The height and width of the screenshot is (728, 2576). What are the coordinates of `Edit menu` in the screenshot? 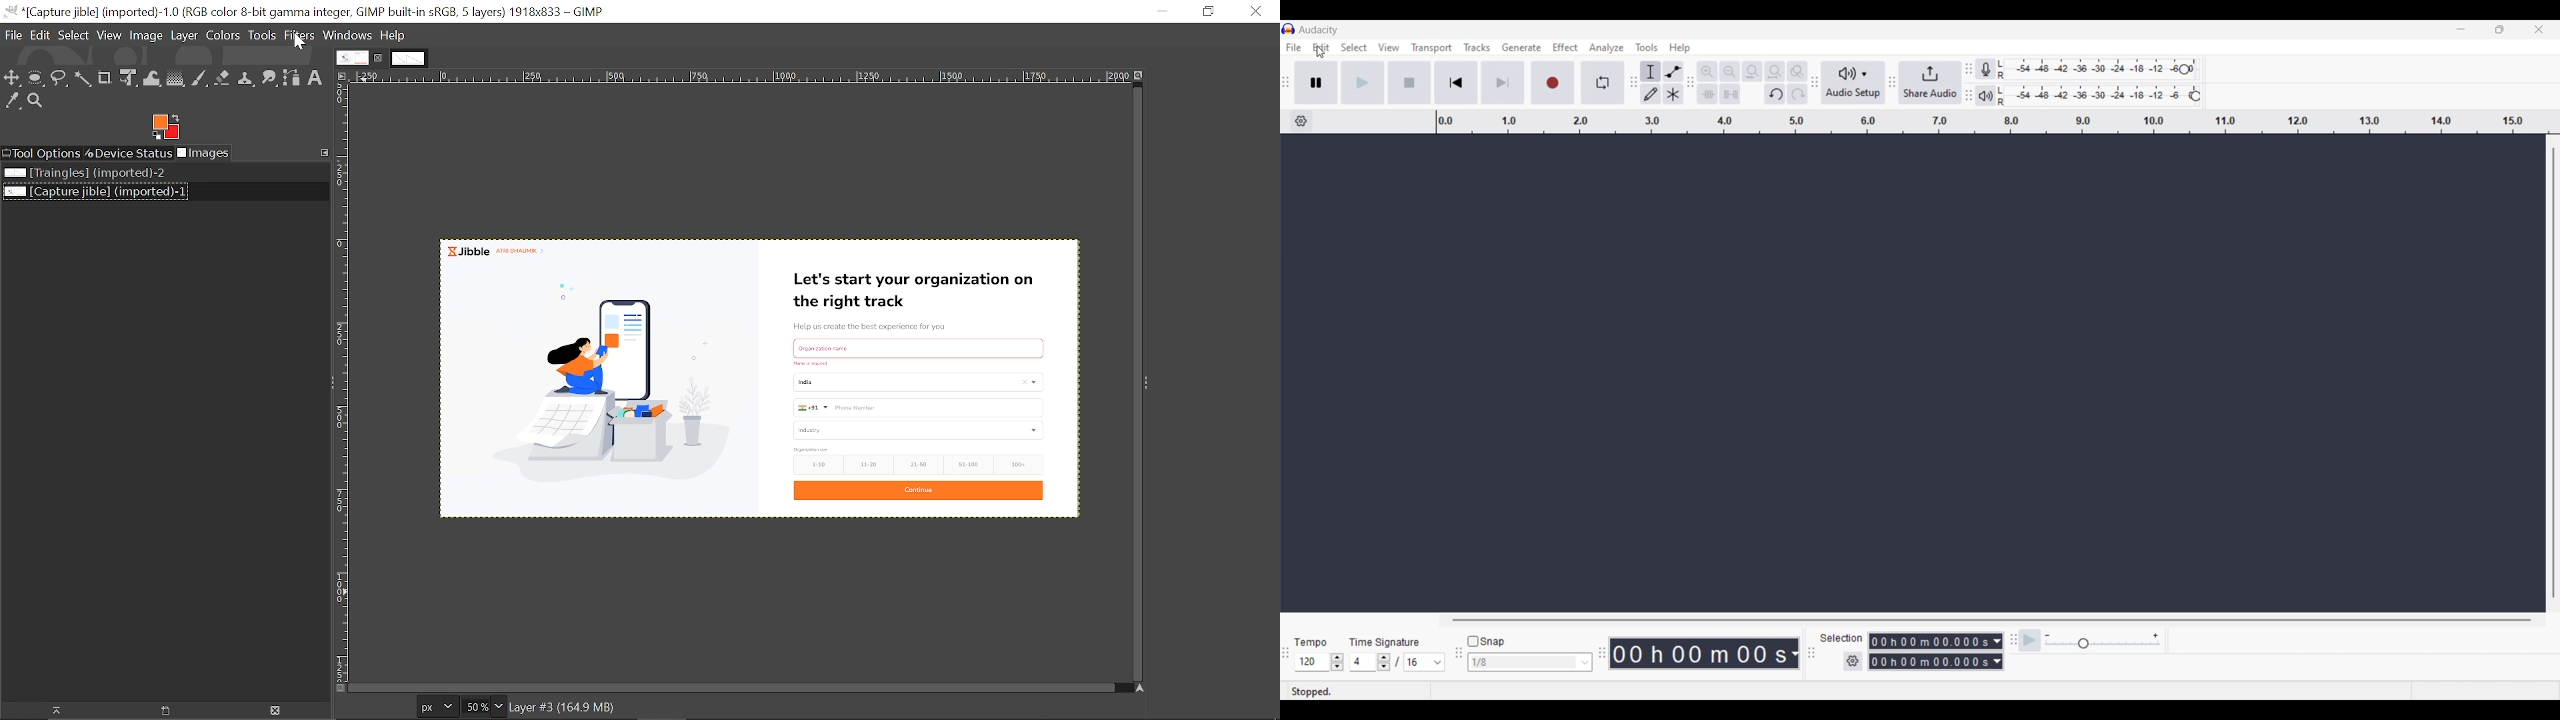 It's located at (1321, 48).